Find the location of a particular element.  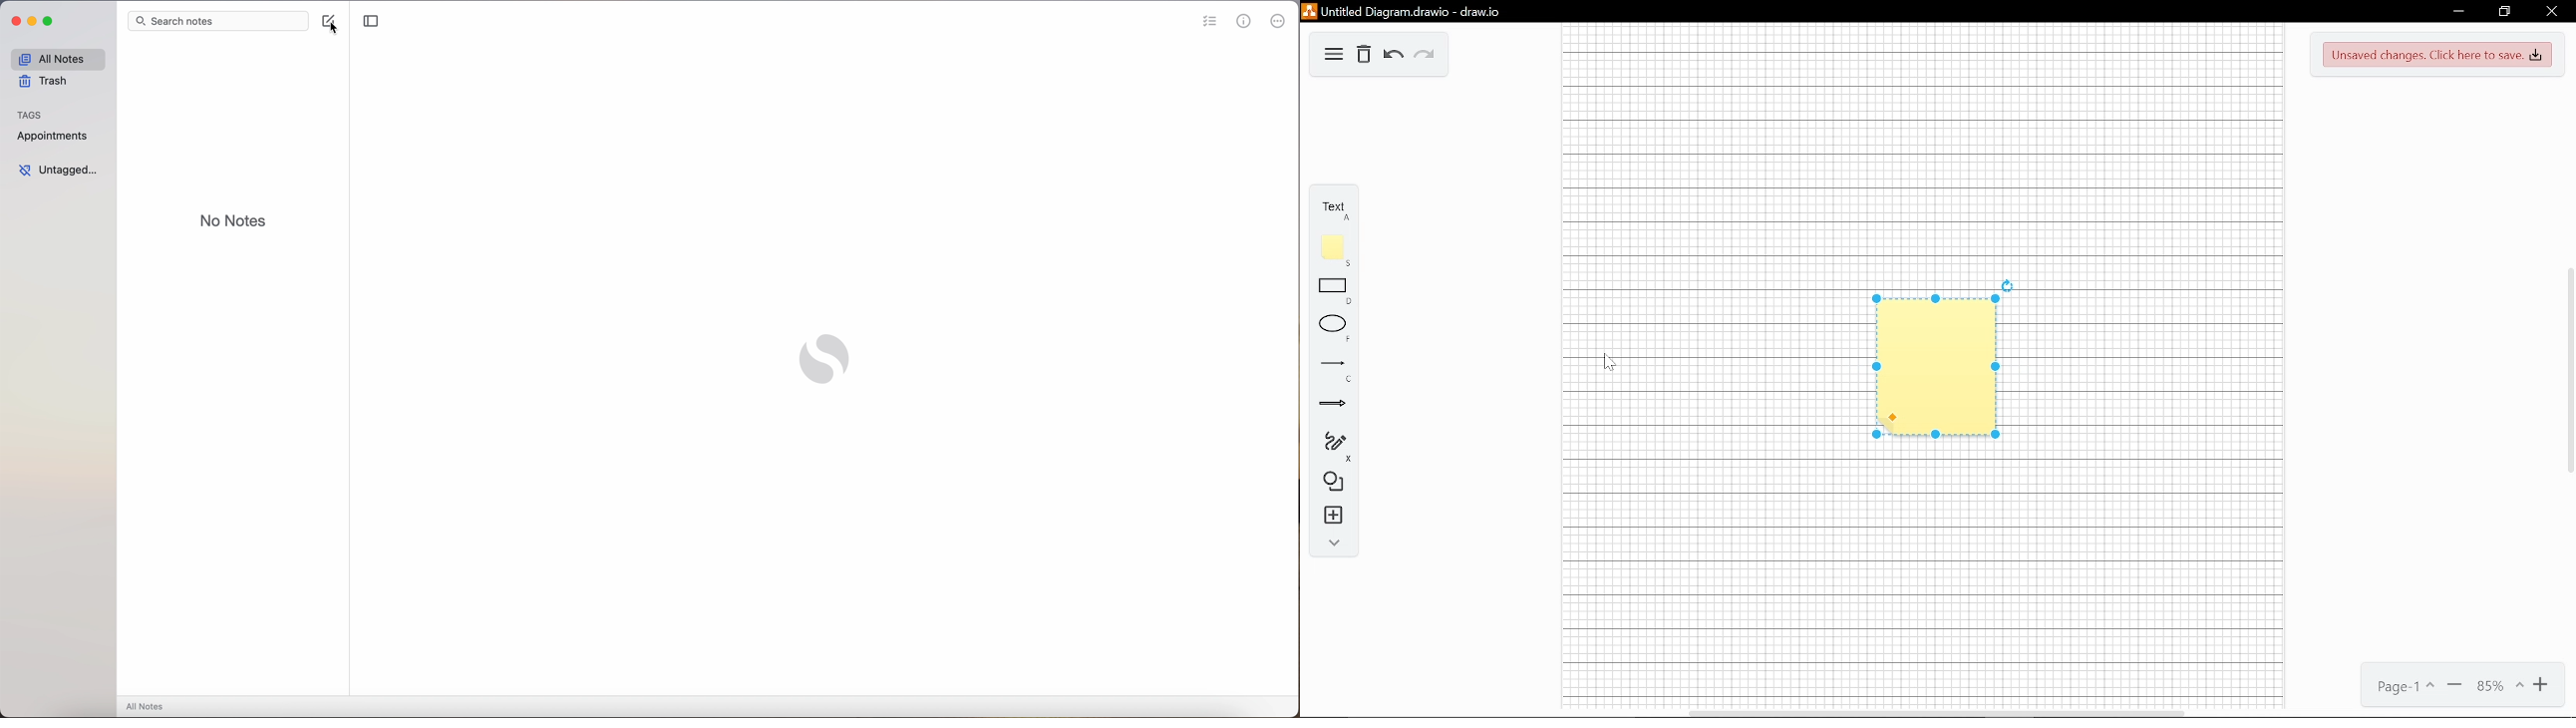

Unsaved changes. Click here to save is located at coordinates (2438, 54).